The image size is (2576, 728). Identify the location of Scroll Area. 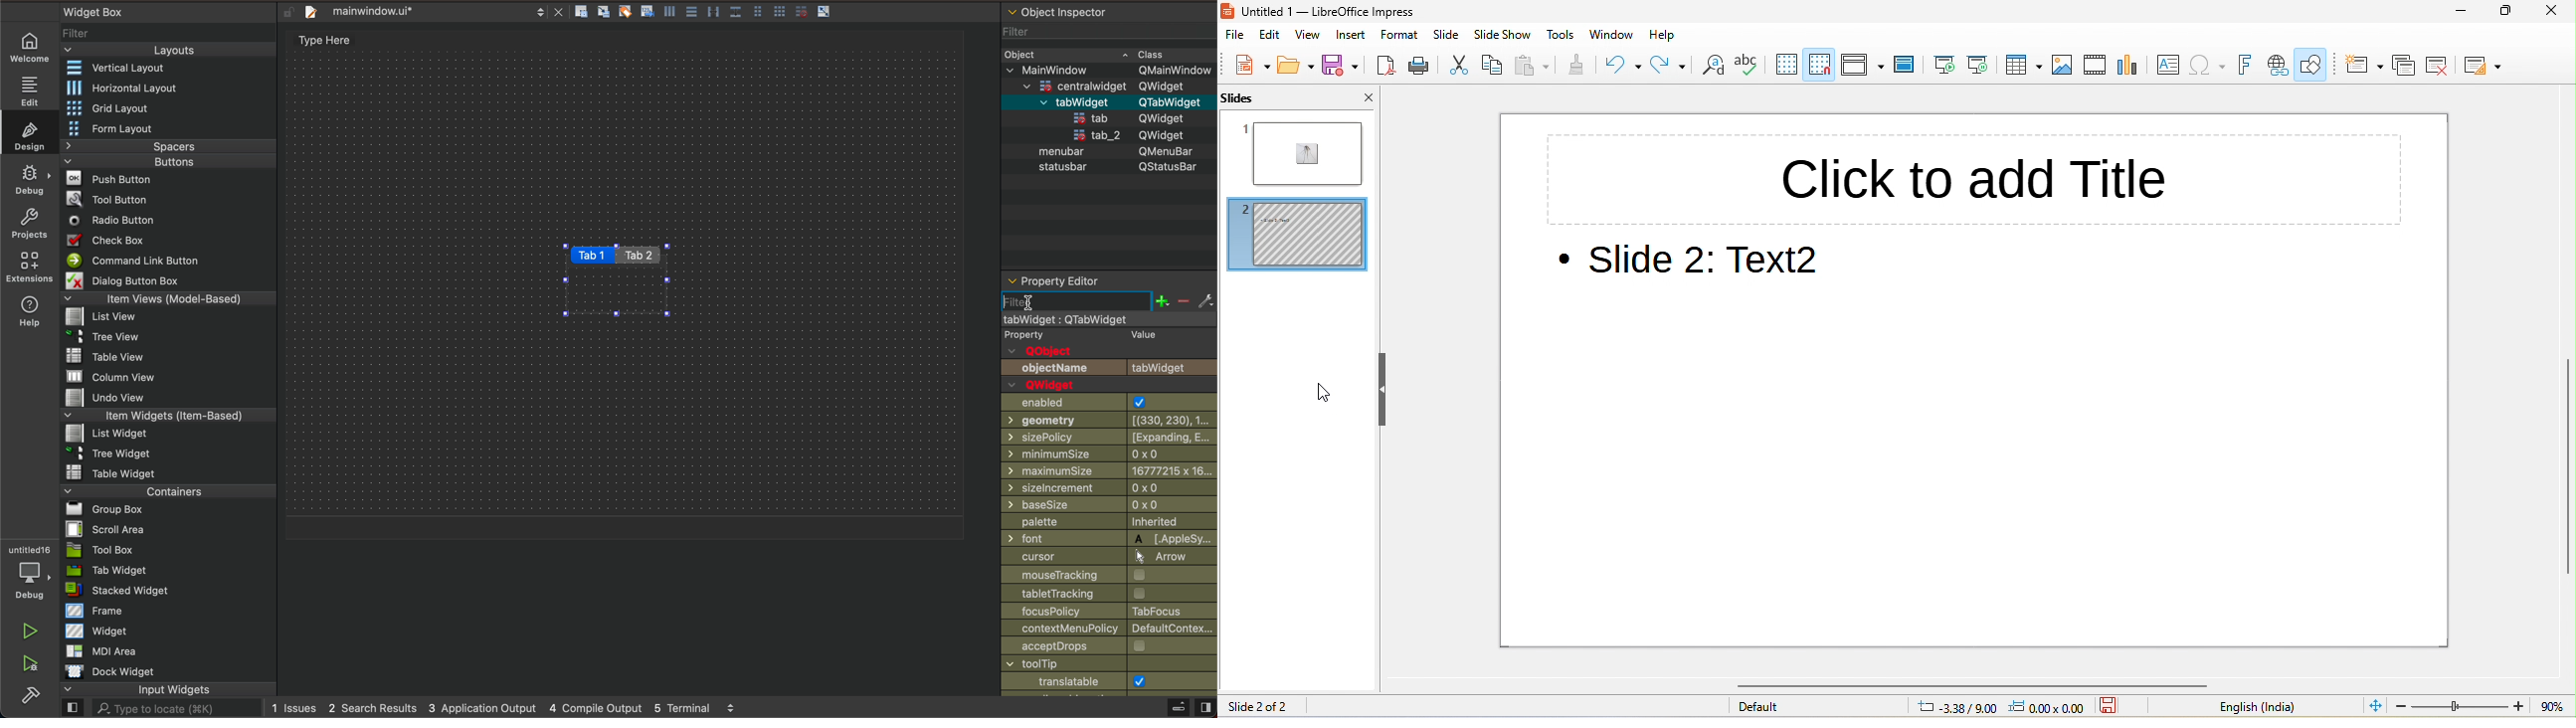
(109, 528).